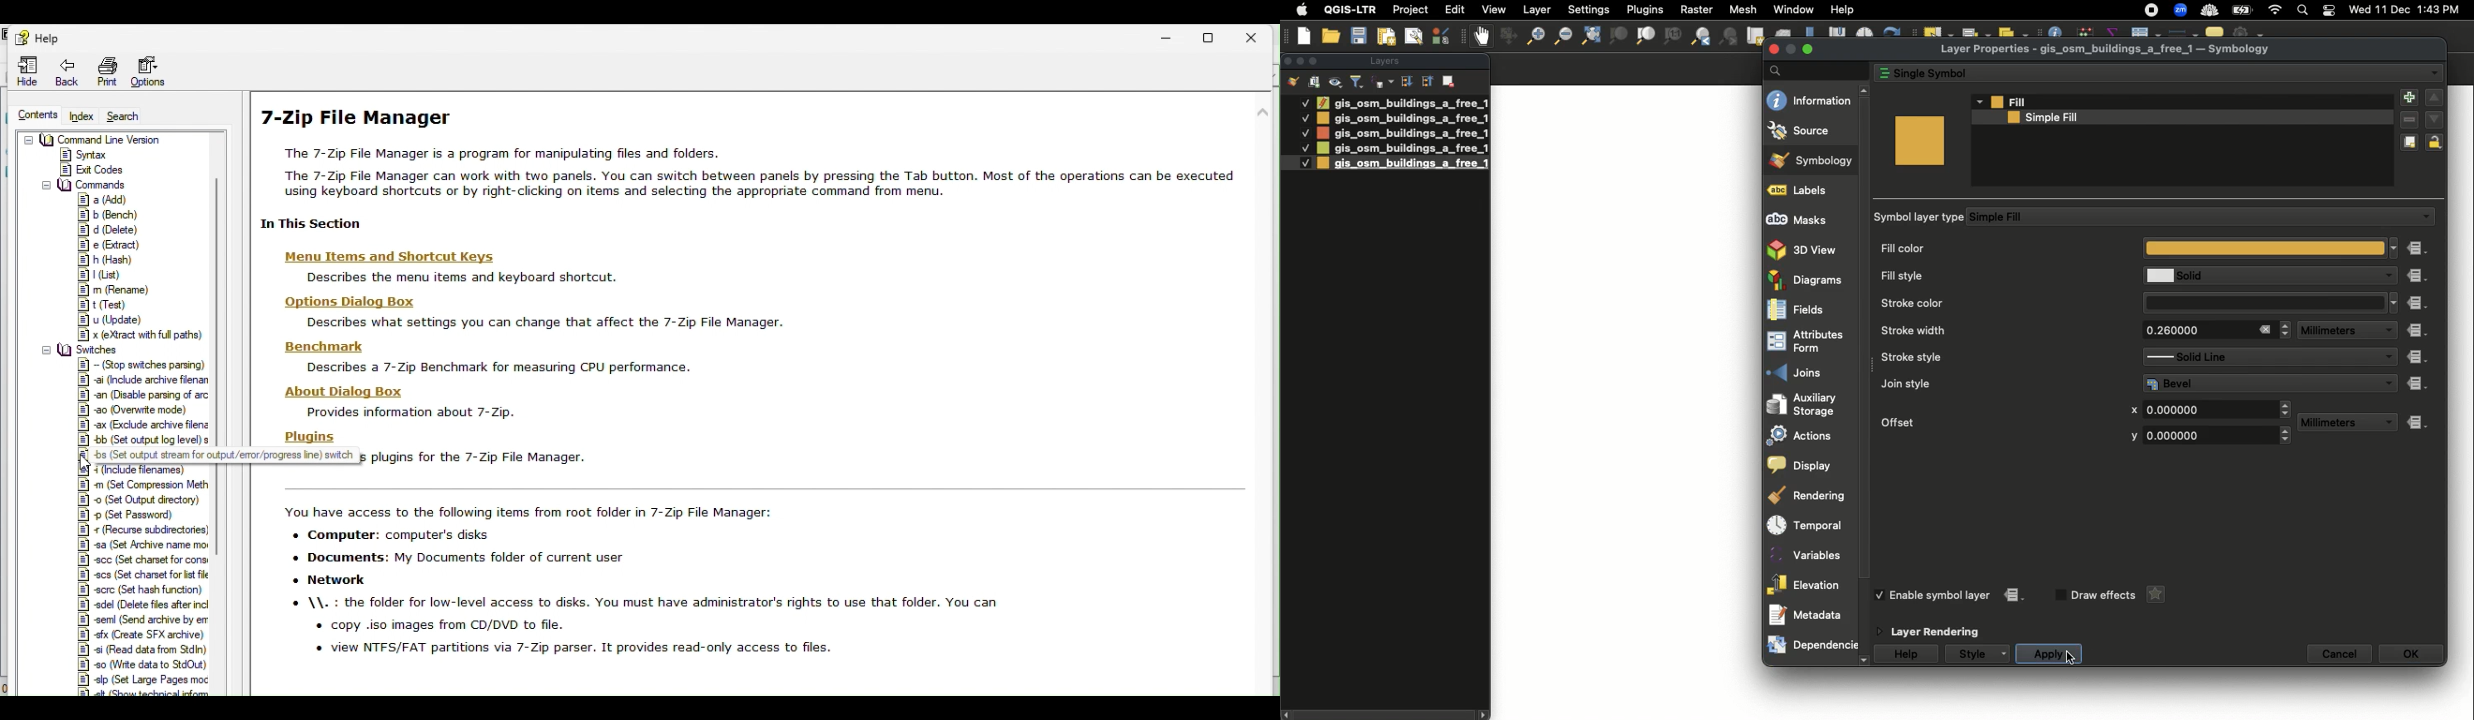  I want to click on 1:43 PM, so click(2441, 9).